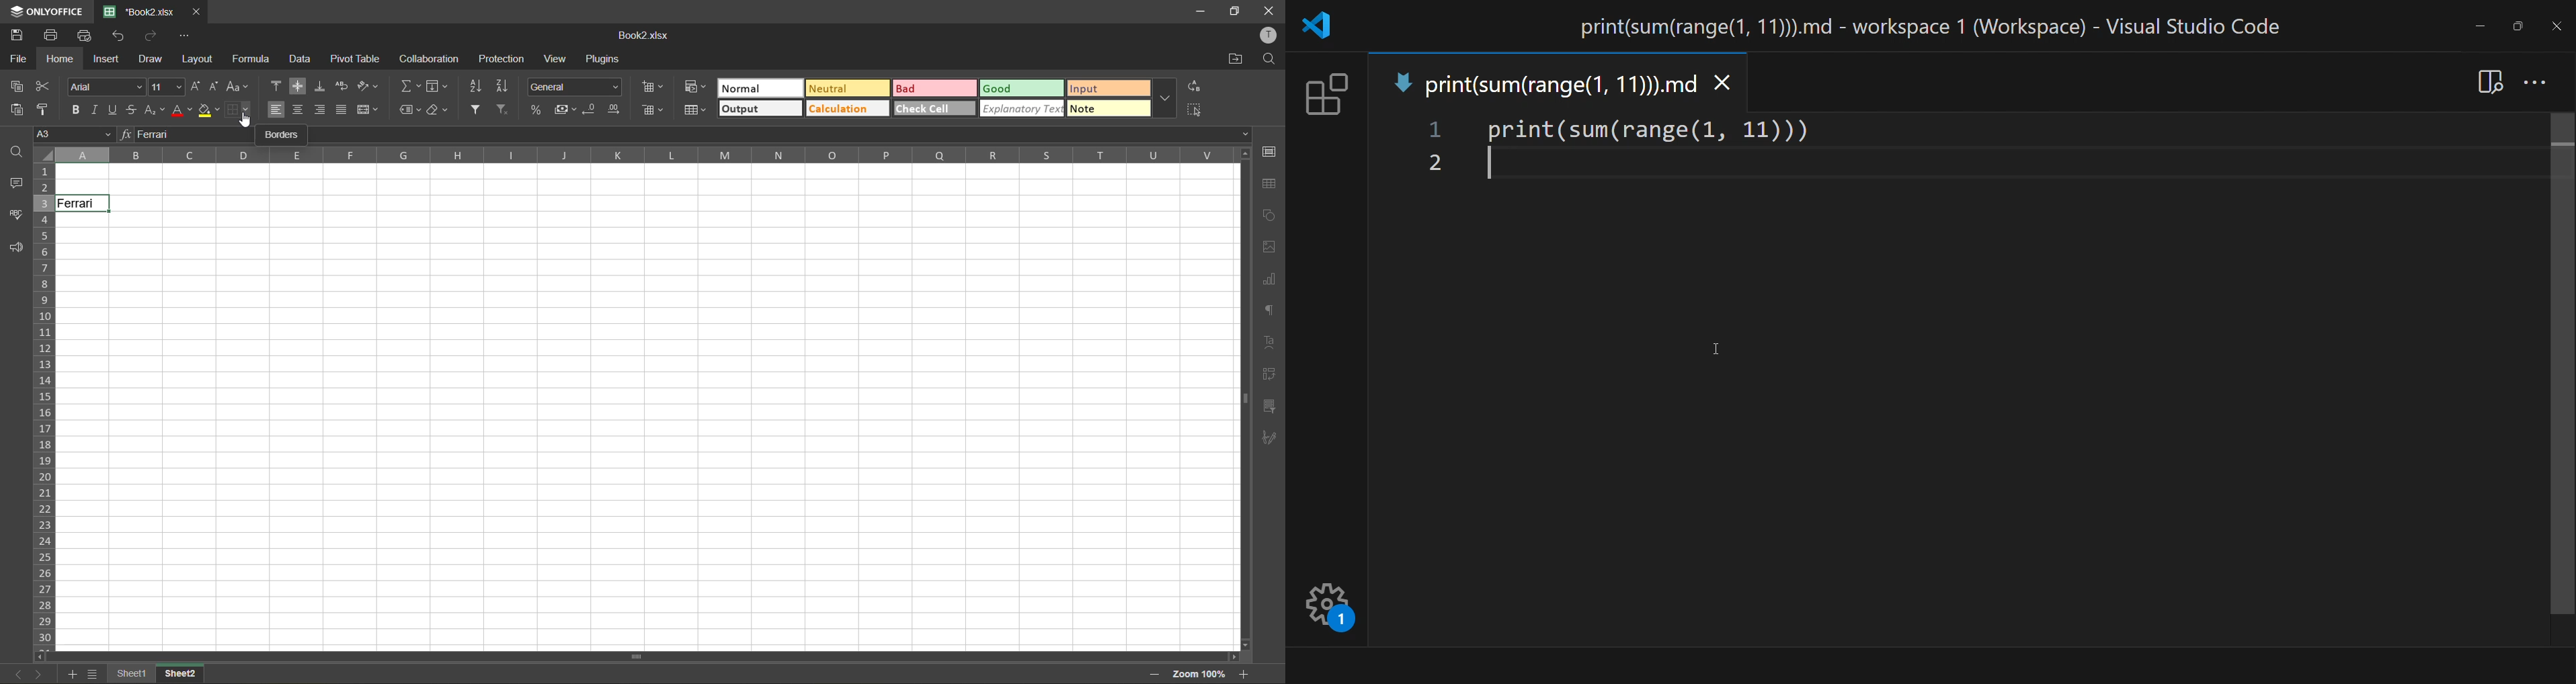 This screenshot has width=2576, height=700. What do you see at coordinates (1270, 60) in the screenshot?
I see `find` at bounding box center [1270, 60].